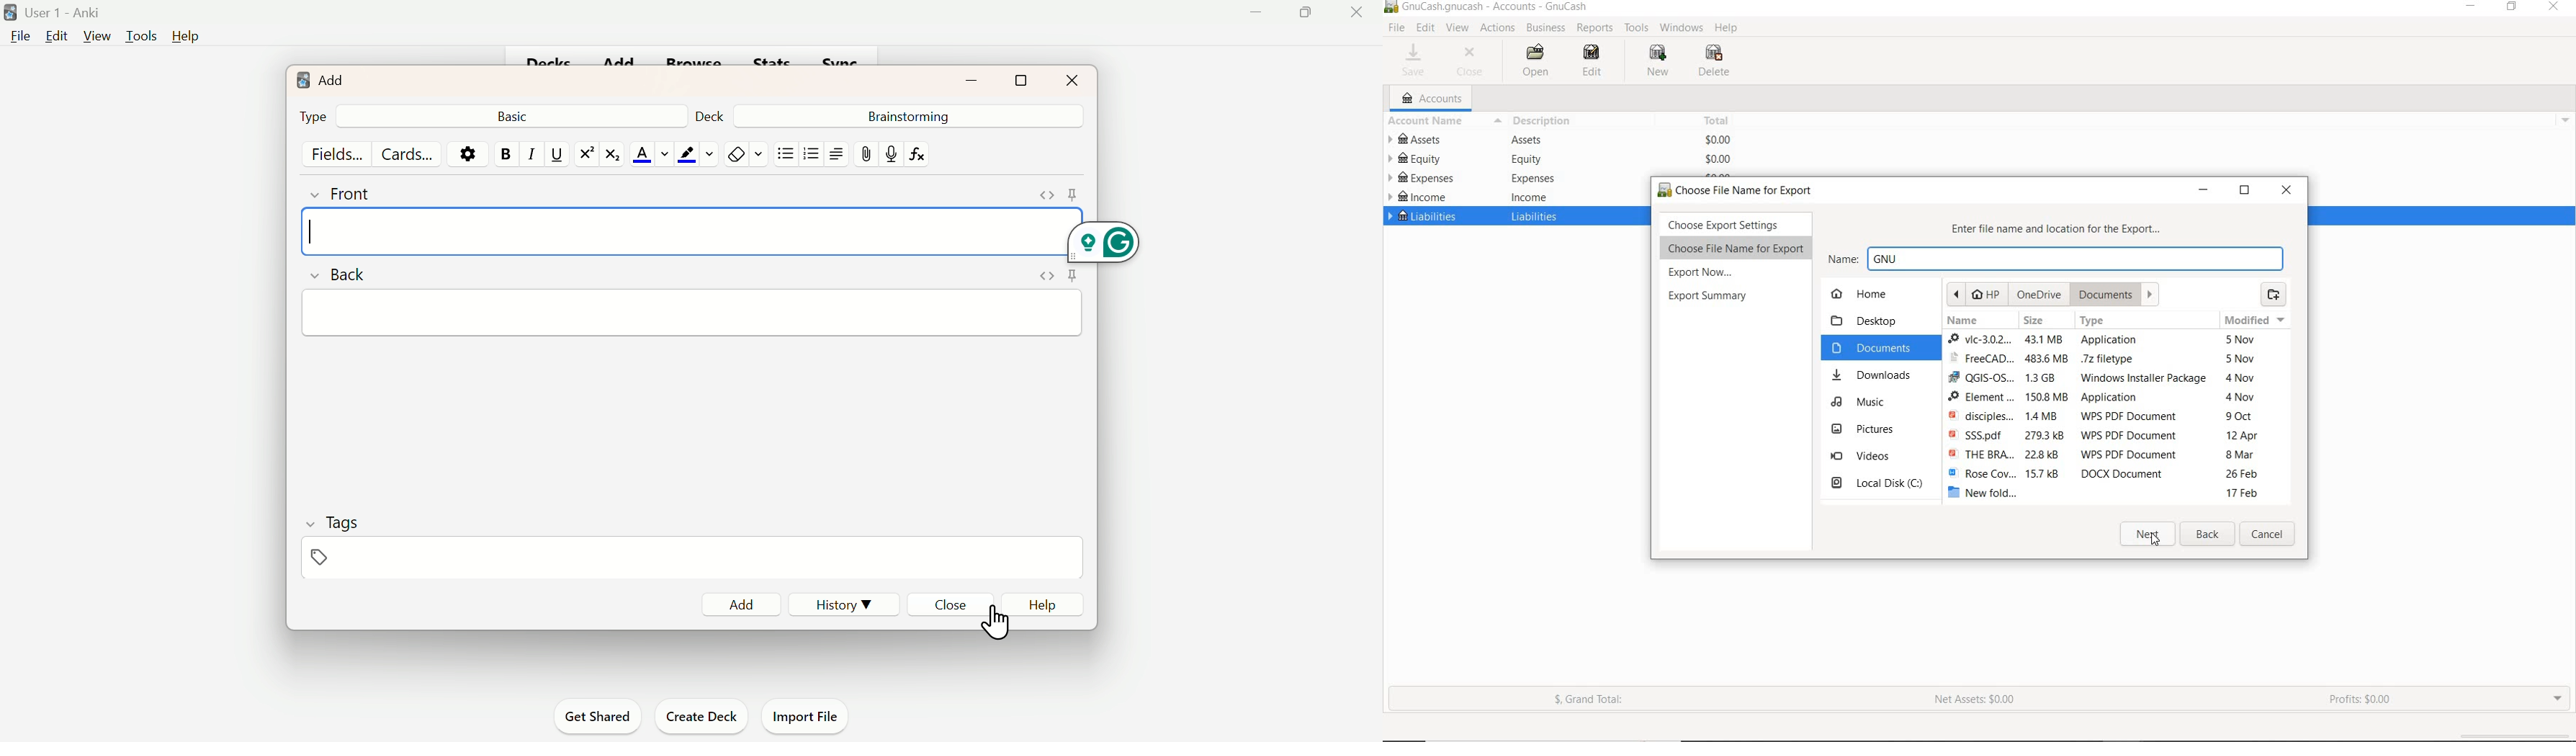  Describe the element at coordinates (22, 35) in the screenshot. I see `` at that location.